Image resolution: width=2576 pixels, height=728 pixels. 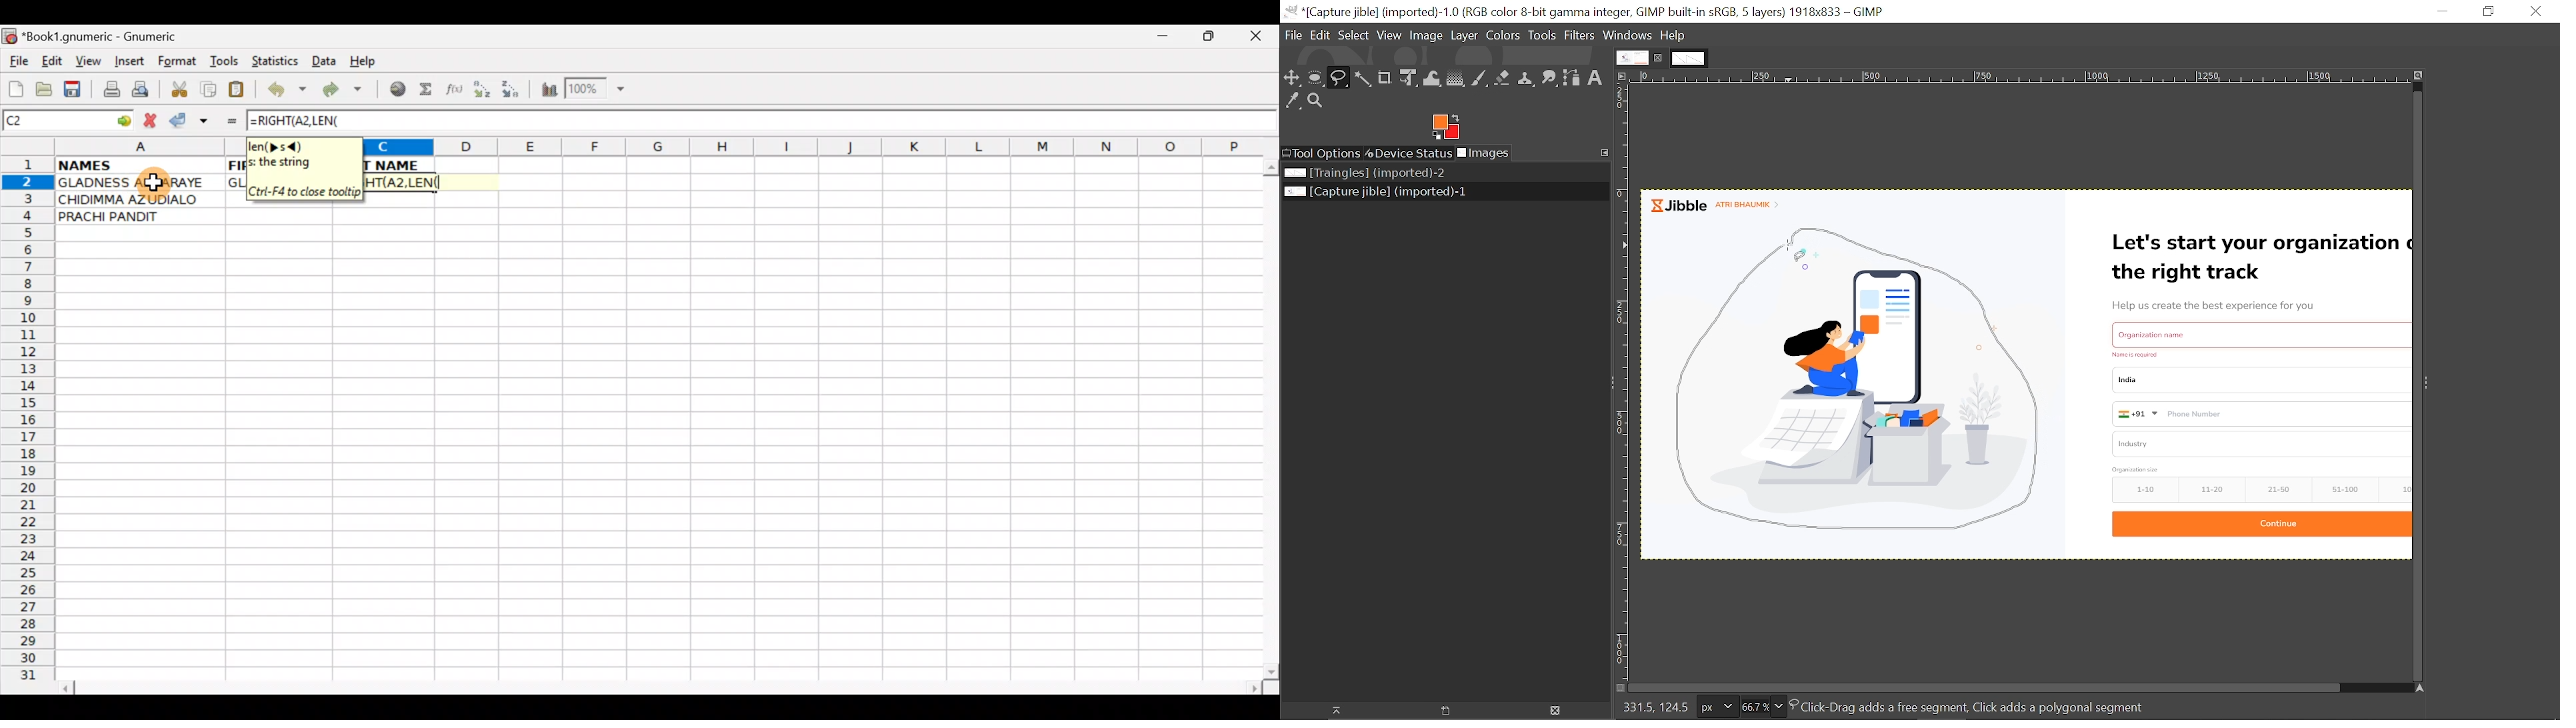 What do you see at coordinates (1390, 35) in the screenshot?
I see `View` at bounding box center [1390, 35].